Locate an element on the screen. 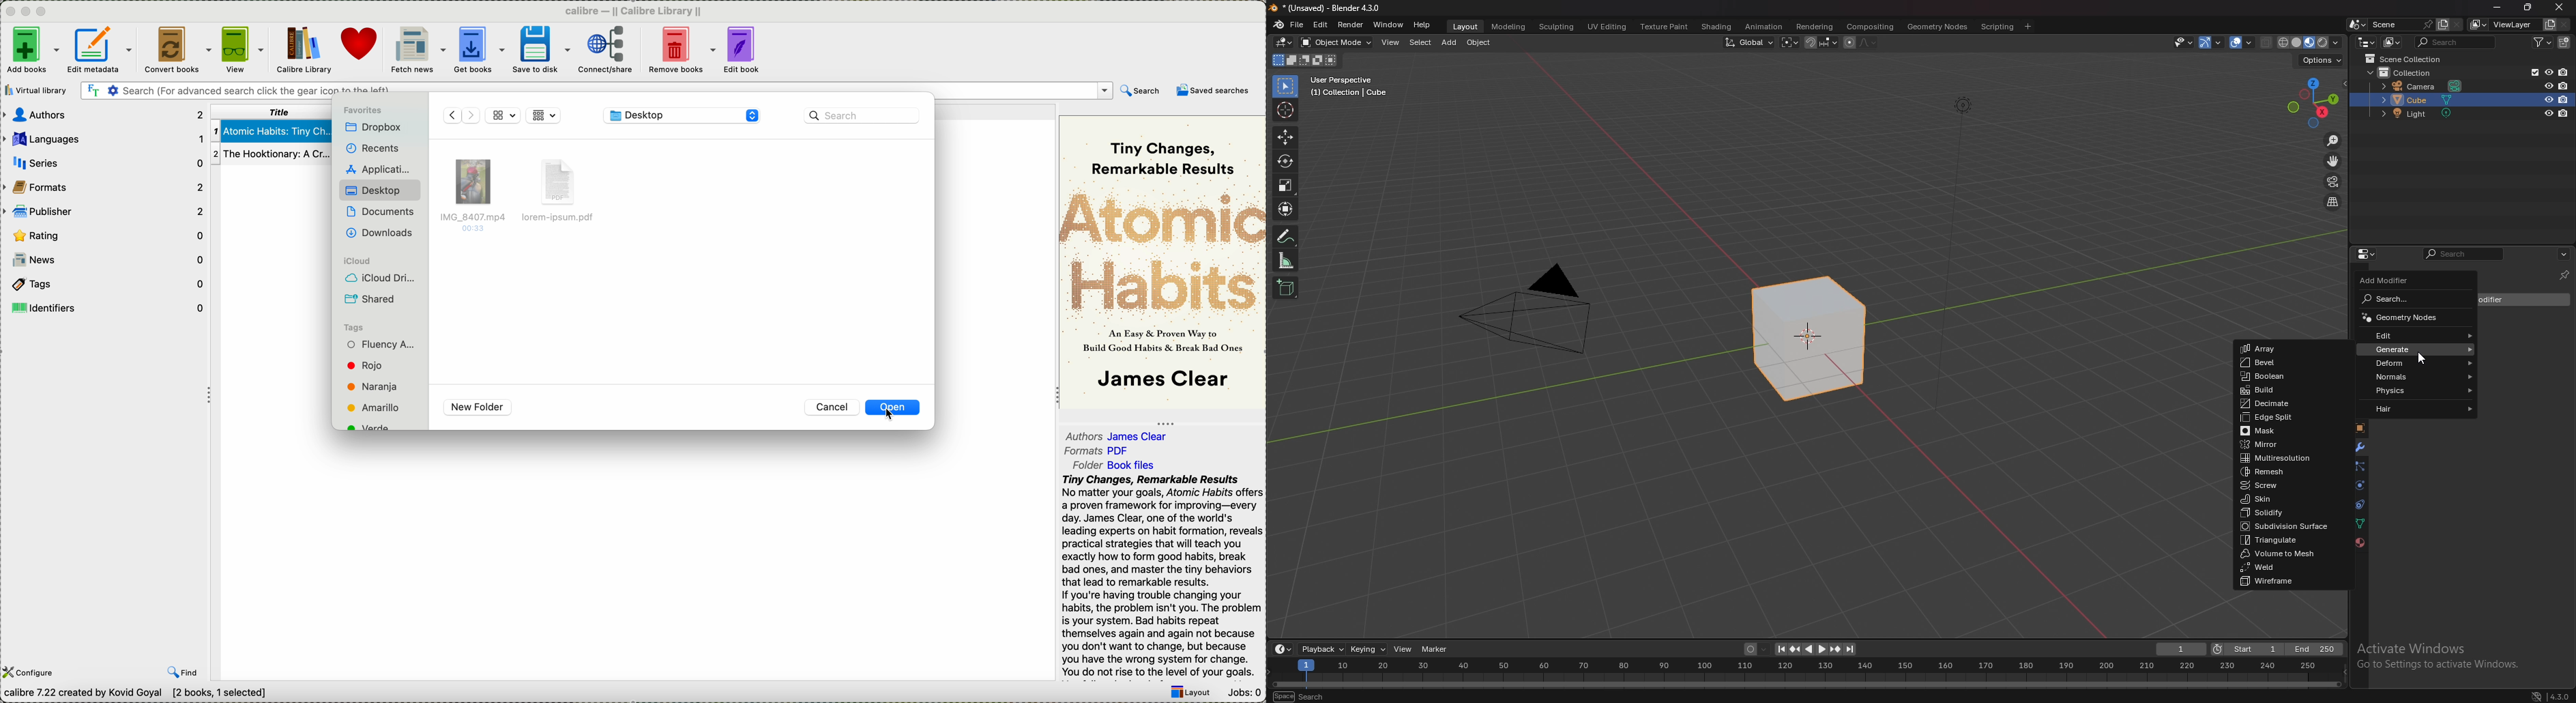  cursor is located at coordinates (2424, 358).